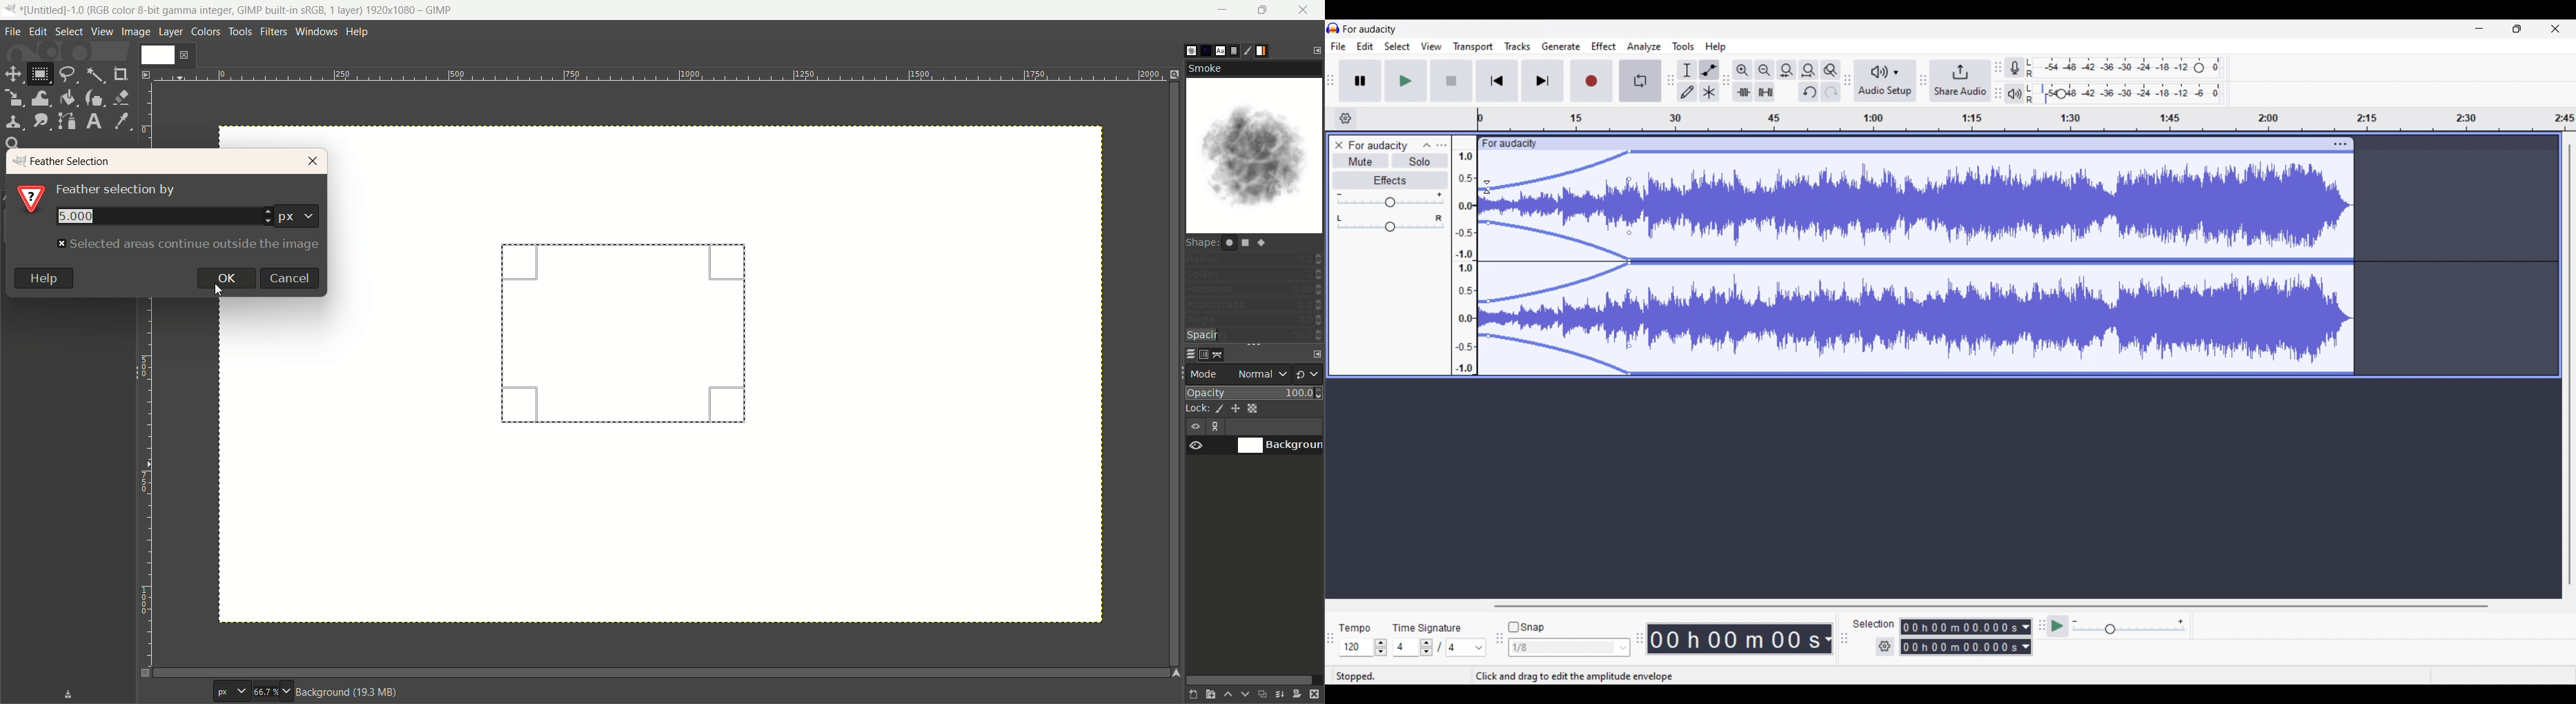  Describe the element at coordinates (1254, 290) in the screenshot. I see `hardness` at that location.